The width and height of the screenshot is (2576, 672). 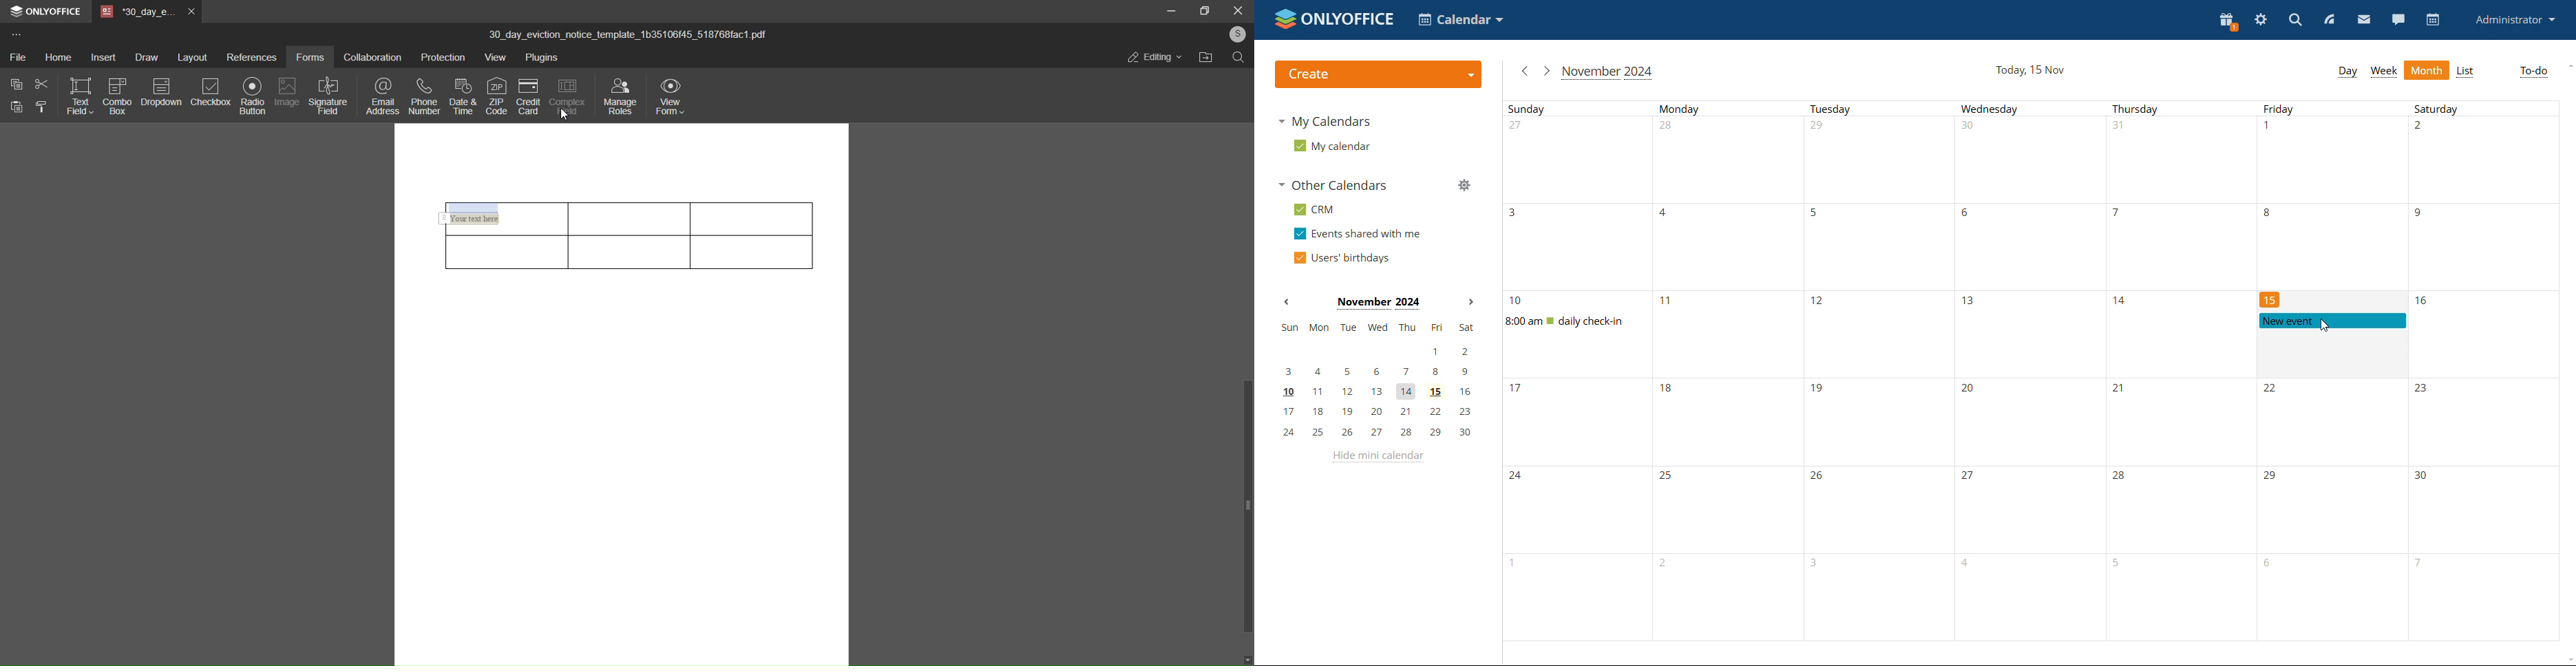 What do you see at coordinates (116, 97) in the screenshot?
I see `combo box` at bounding box center [116, 97].